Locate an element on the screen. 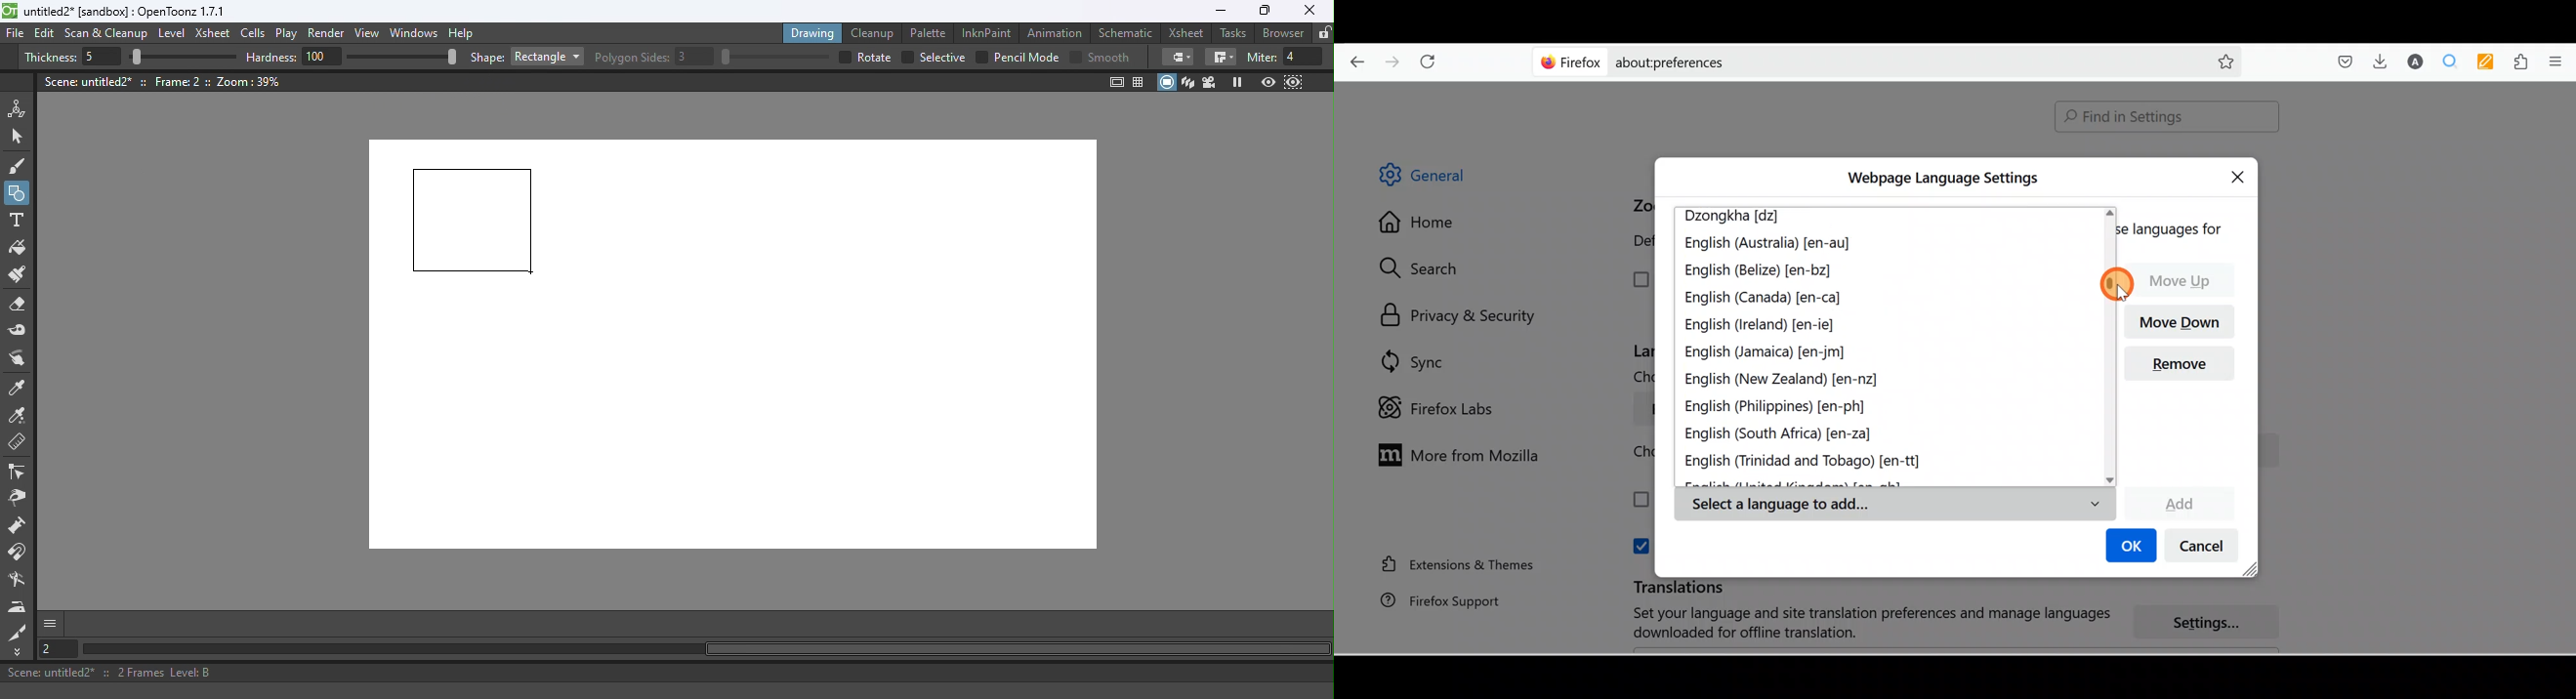 The image size is (2576, 700). Border corners is located at coordinates (1221, 58).